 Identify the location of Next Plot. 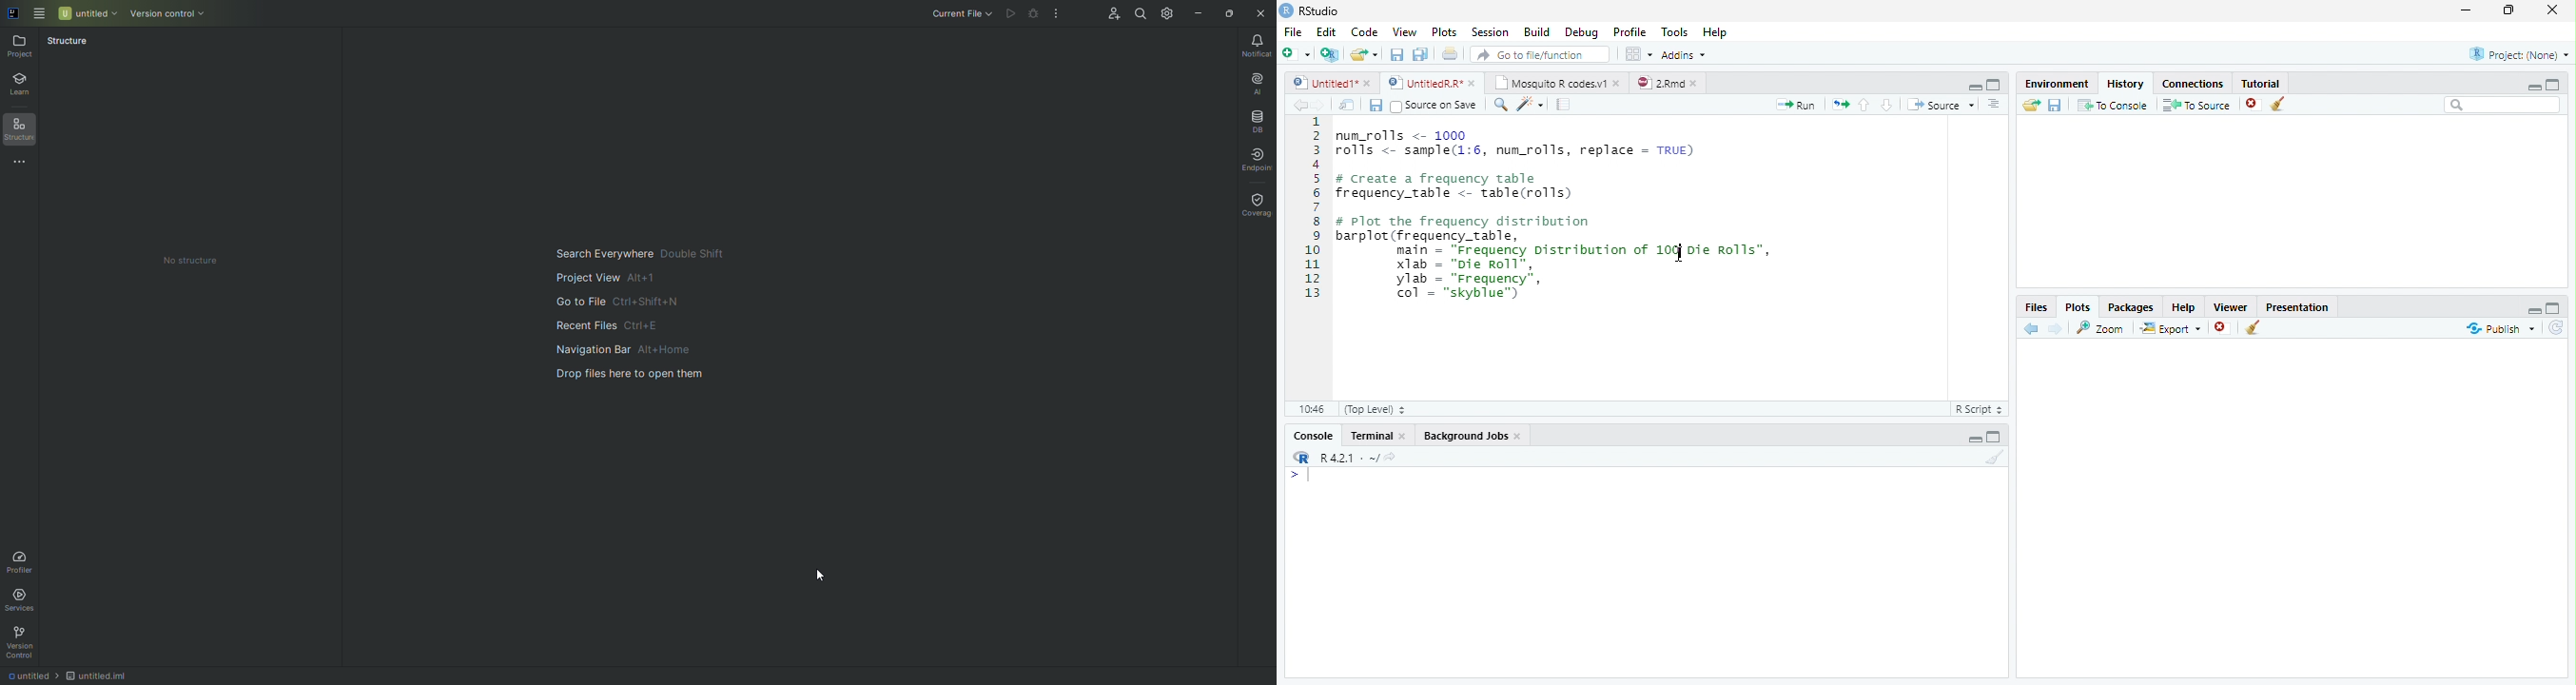
(2057, 328).